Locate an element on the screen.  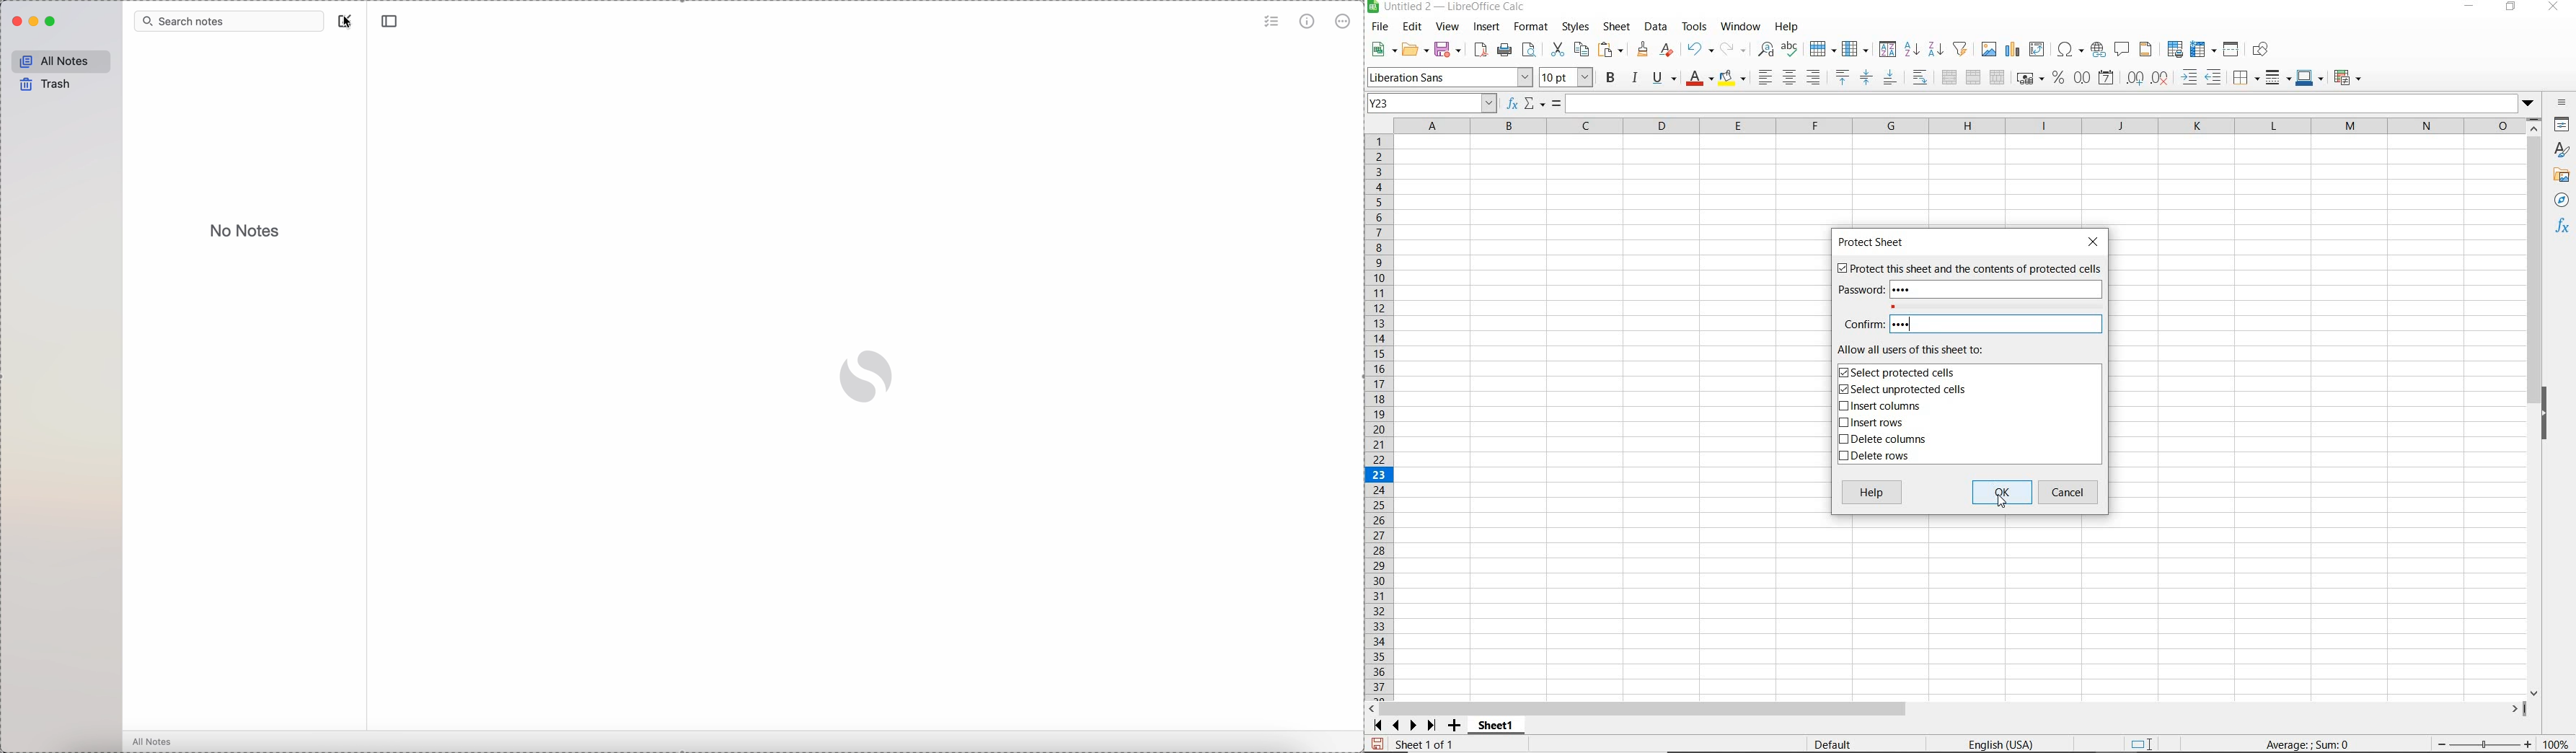
TOGGLE PRINT PREVIEW is located at coordinates (1531, 50).